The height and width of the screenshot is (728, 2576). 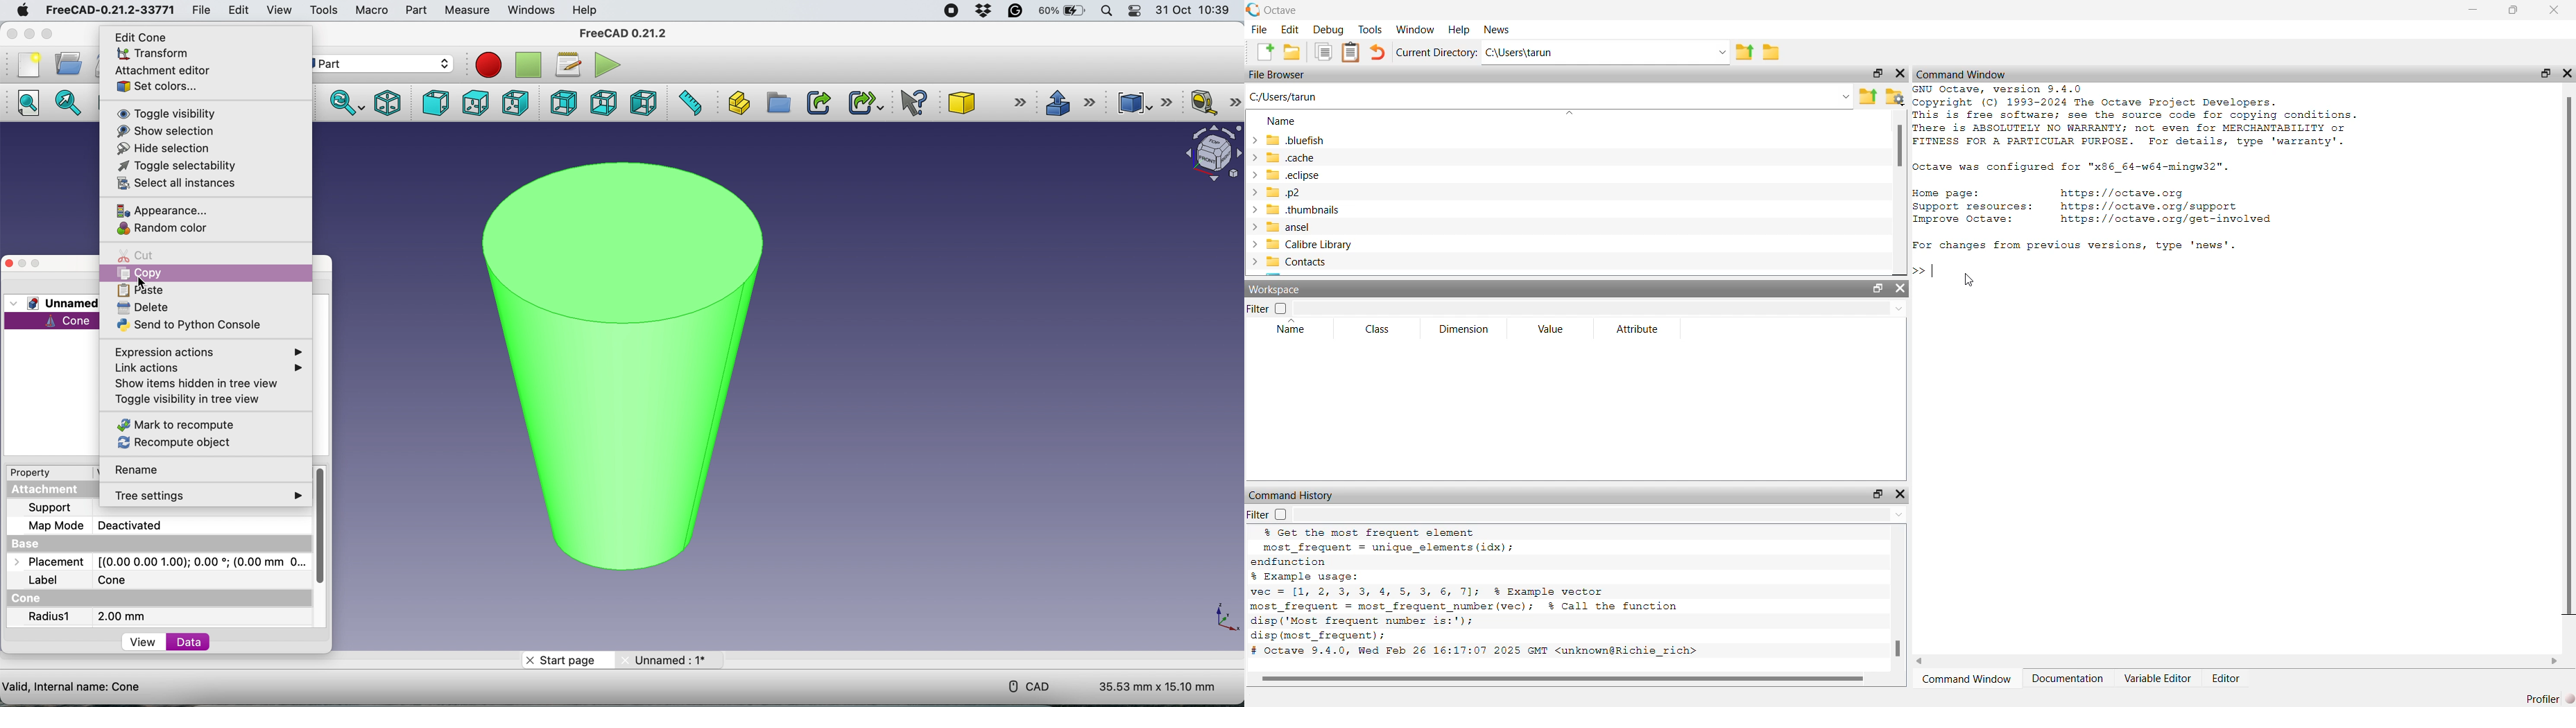 I want to click on compound tools, so click(x=1142, y=101).